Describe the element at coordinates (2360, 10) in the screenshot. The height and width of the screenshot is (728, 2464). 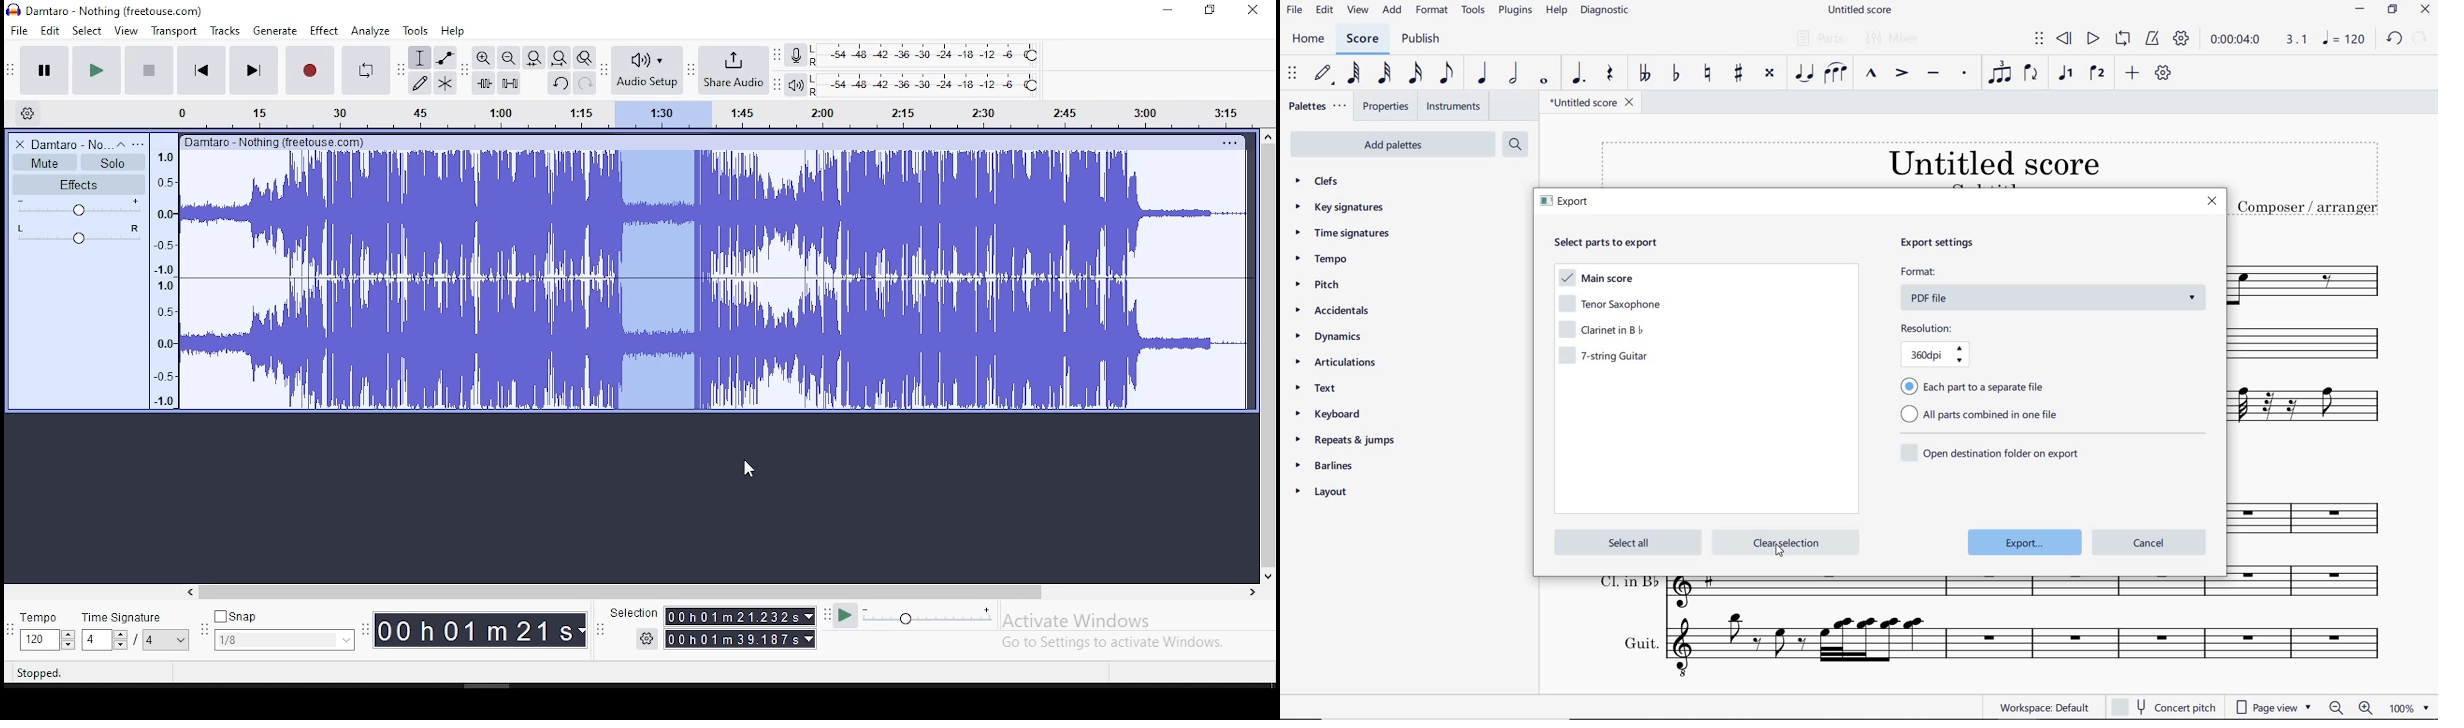
I see `MINIMIZE` at that location.